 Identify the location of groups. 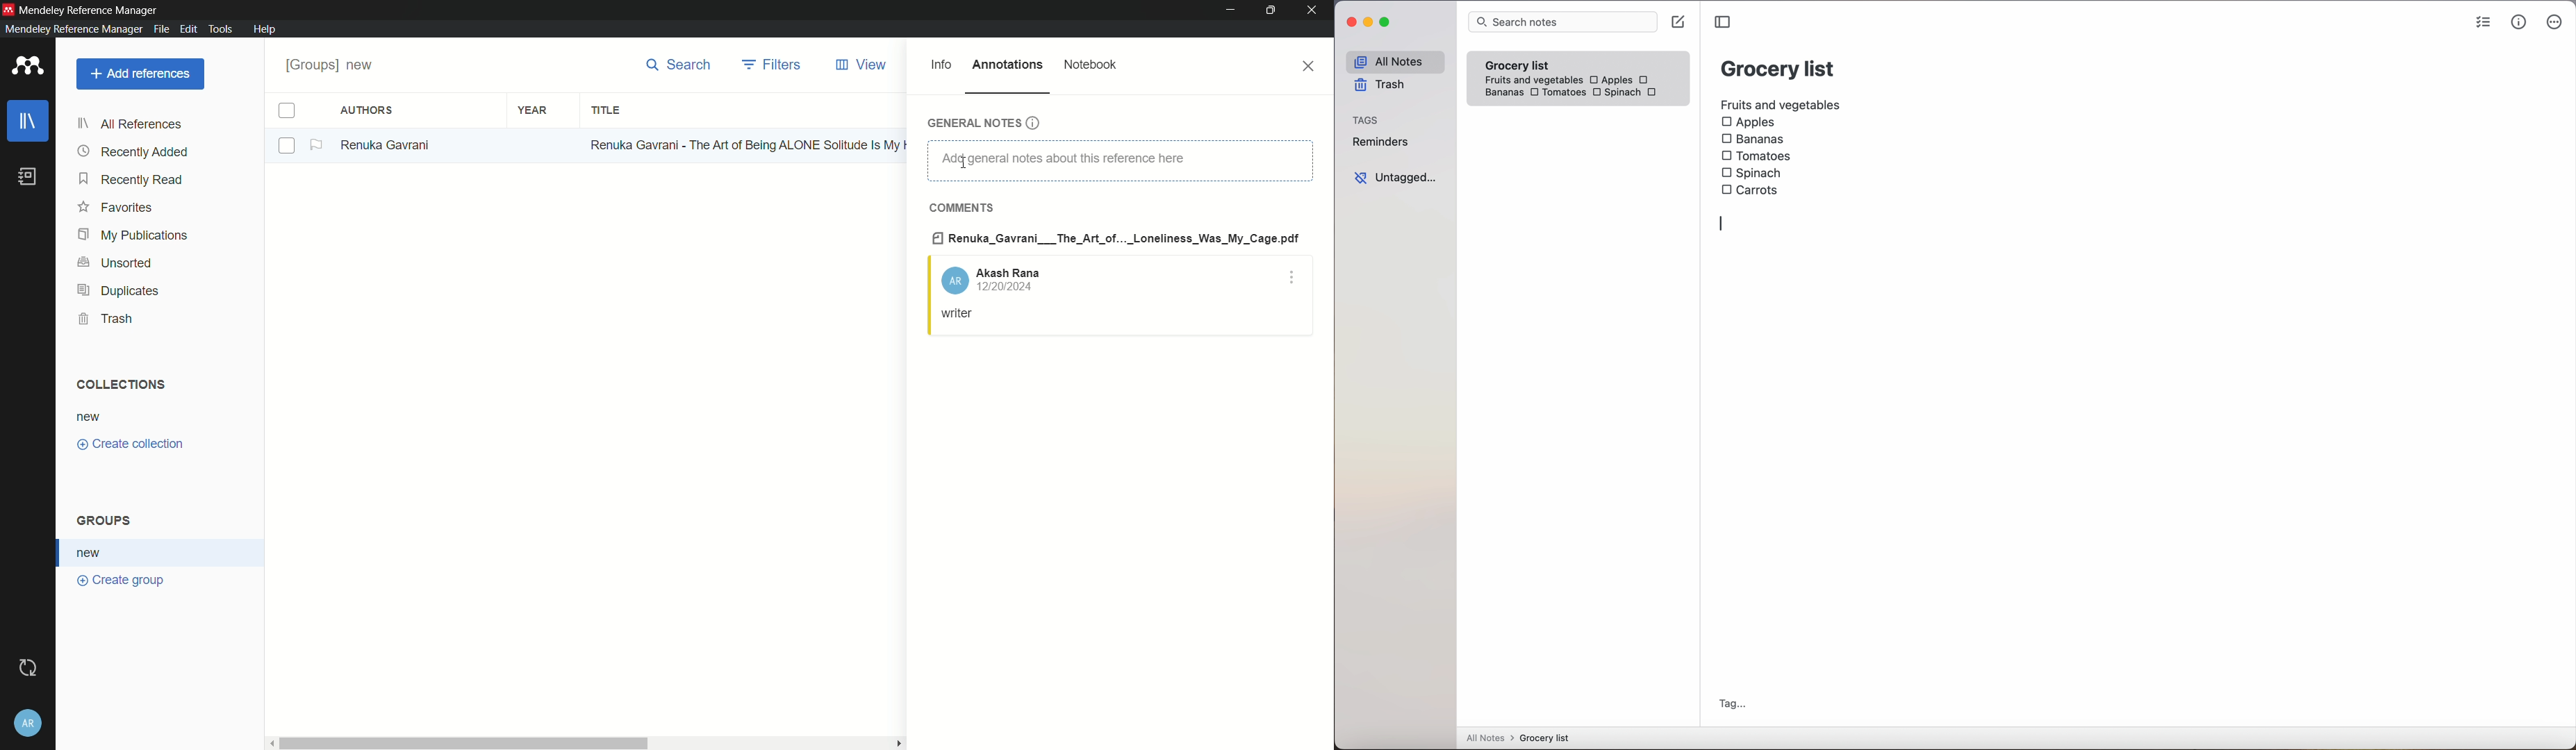
(107, 522).